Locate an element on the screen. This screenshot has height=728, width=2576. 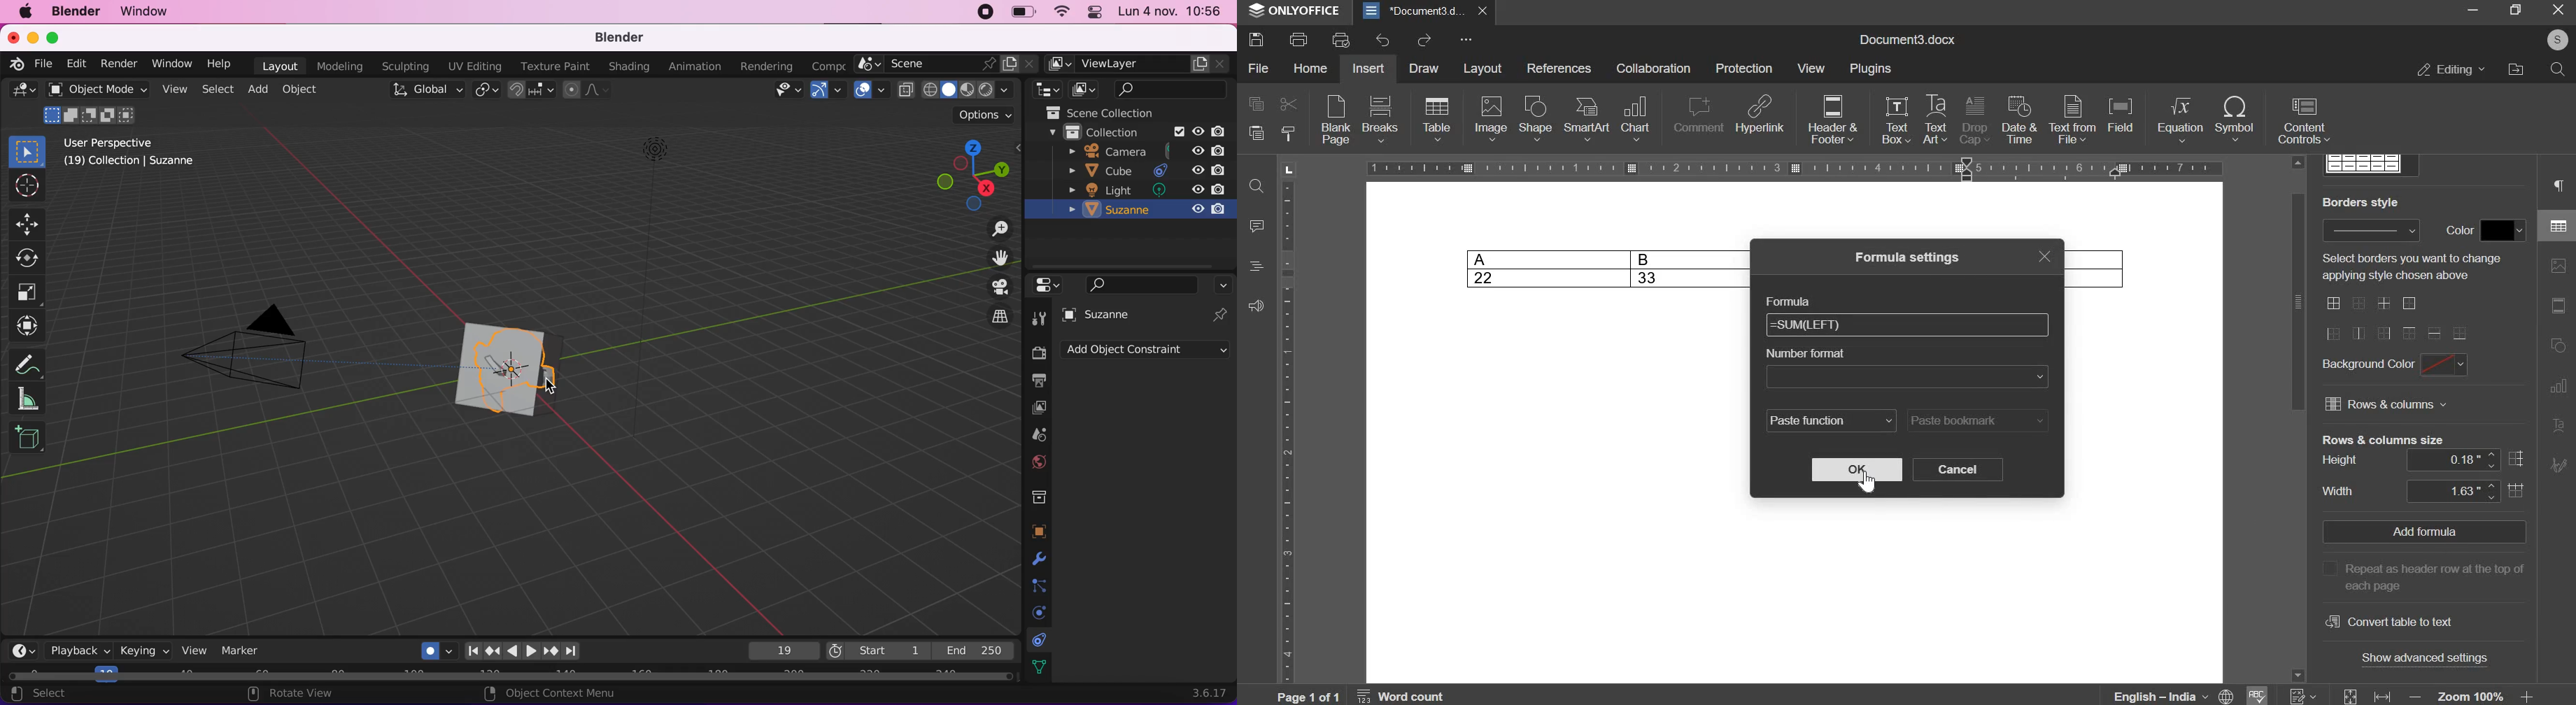
cursor is located at coordinates (26, 187).